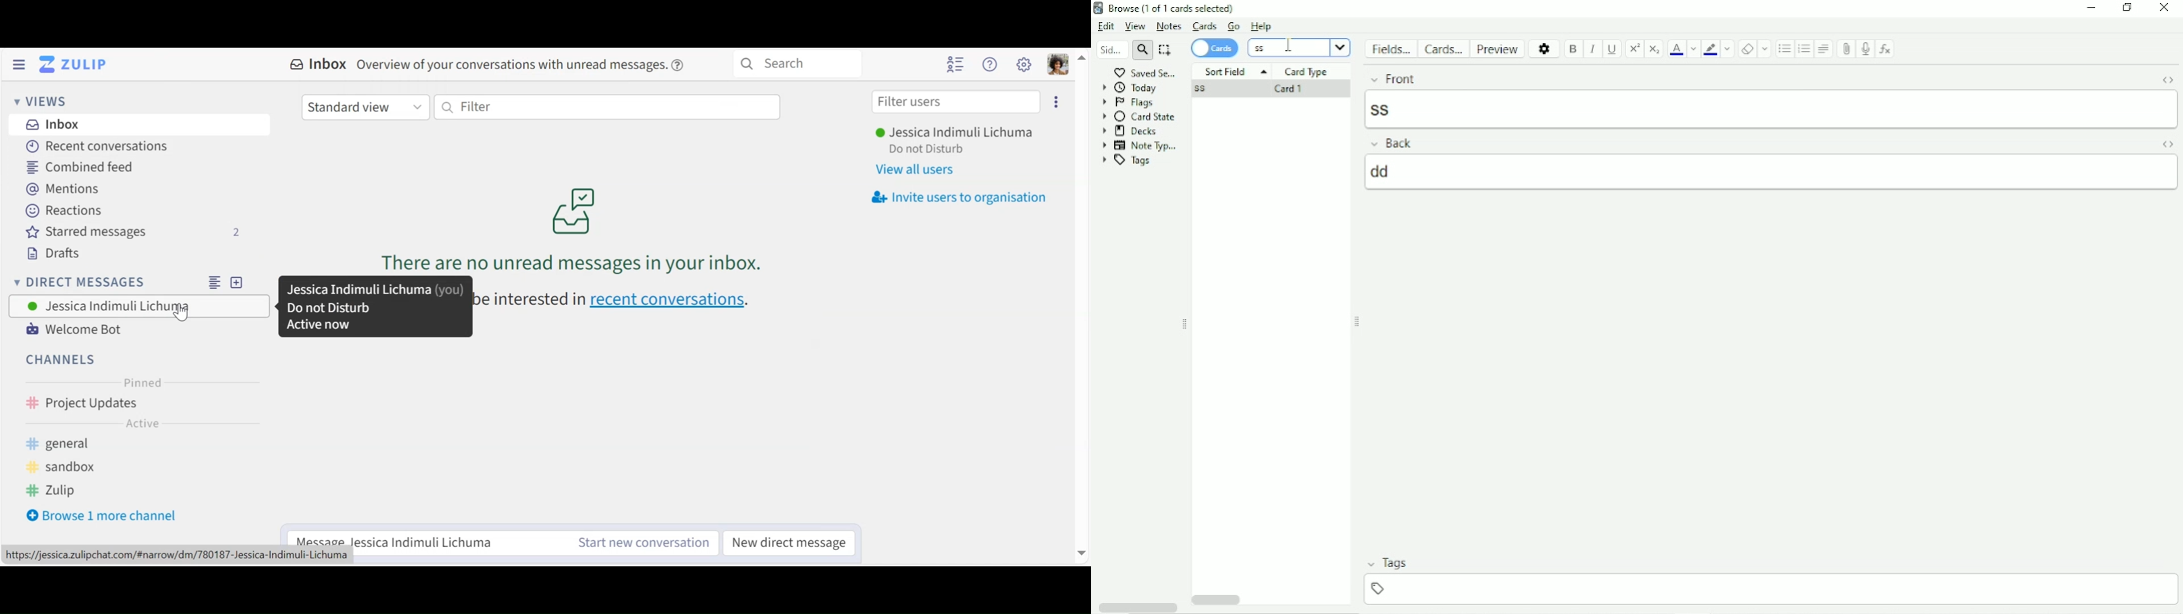 The width and height of the screenshot is (2184, 616). I want to click on Select formatting to remove, so click(1766, 49).